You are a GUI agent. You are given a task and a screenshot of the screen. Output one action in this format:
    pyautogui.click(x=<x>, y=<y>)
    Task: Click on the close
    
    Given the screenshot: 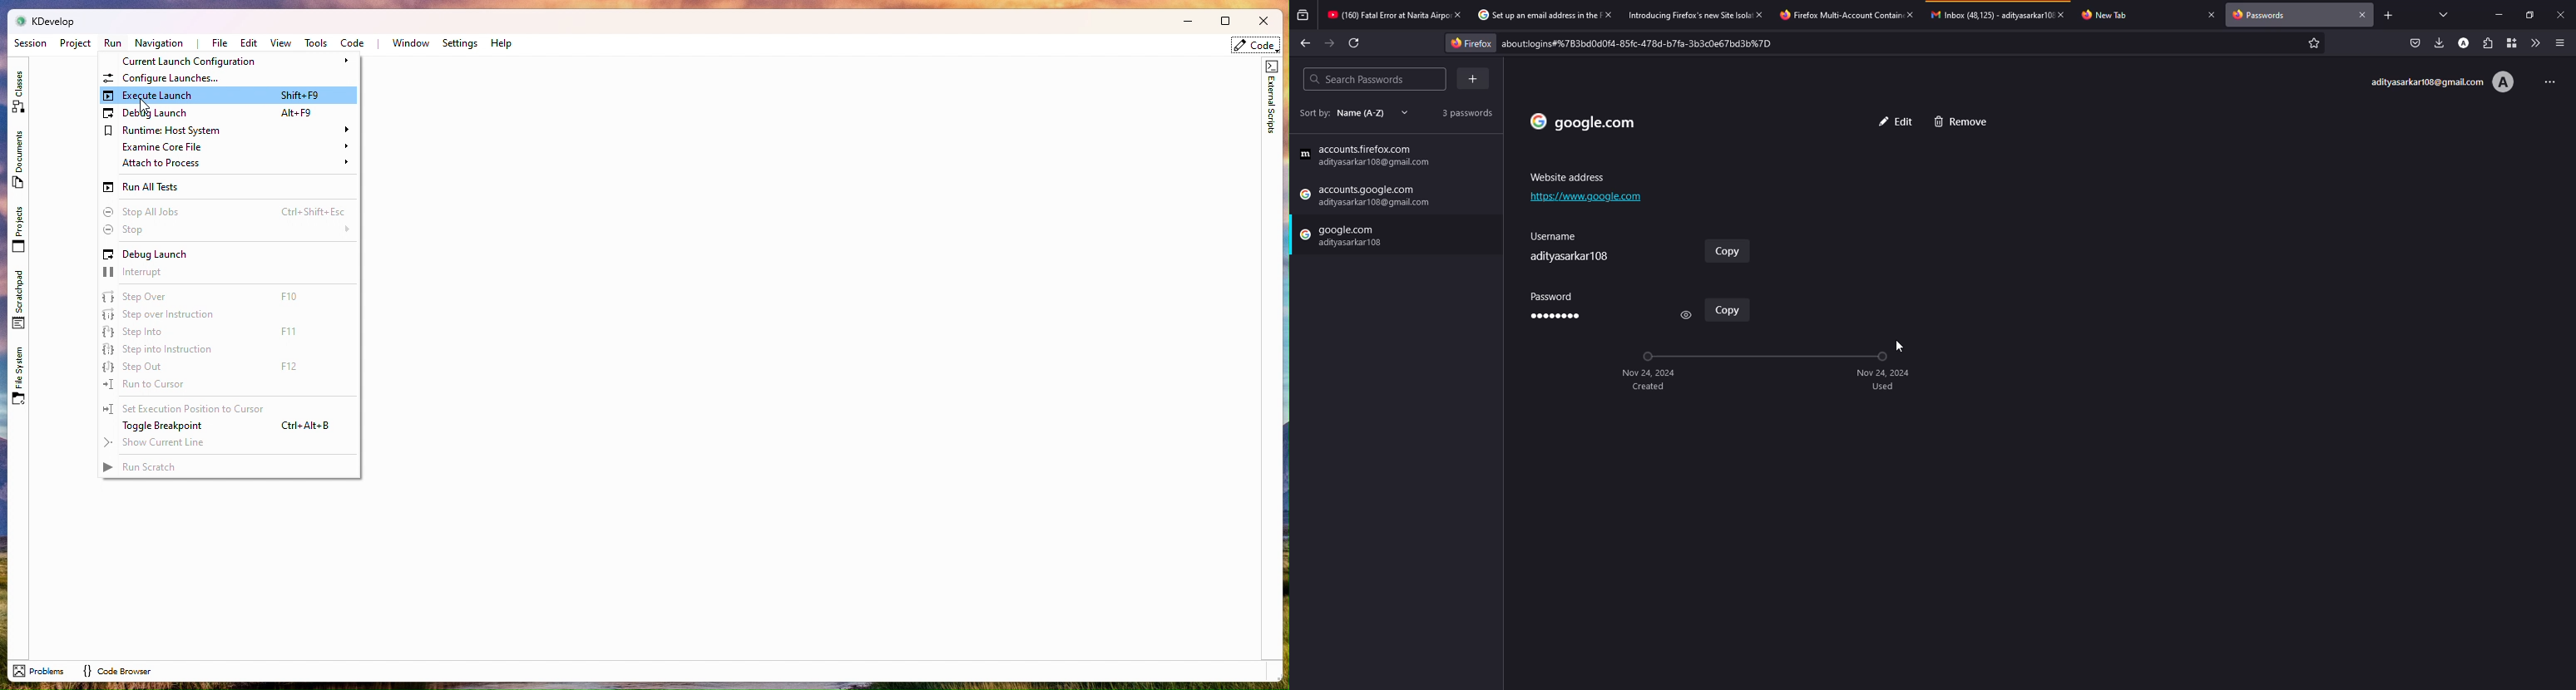 What is the action you would take?
    pyautogui.click(x=2212, y=14)
    